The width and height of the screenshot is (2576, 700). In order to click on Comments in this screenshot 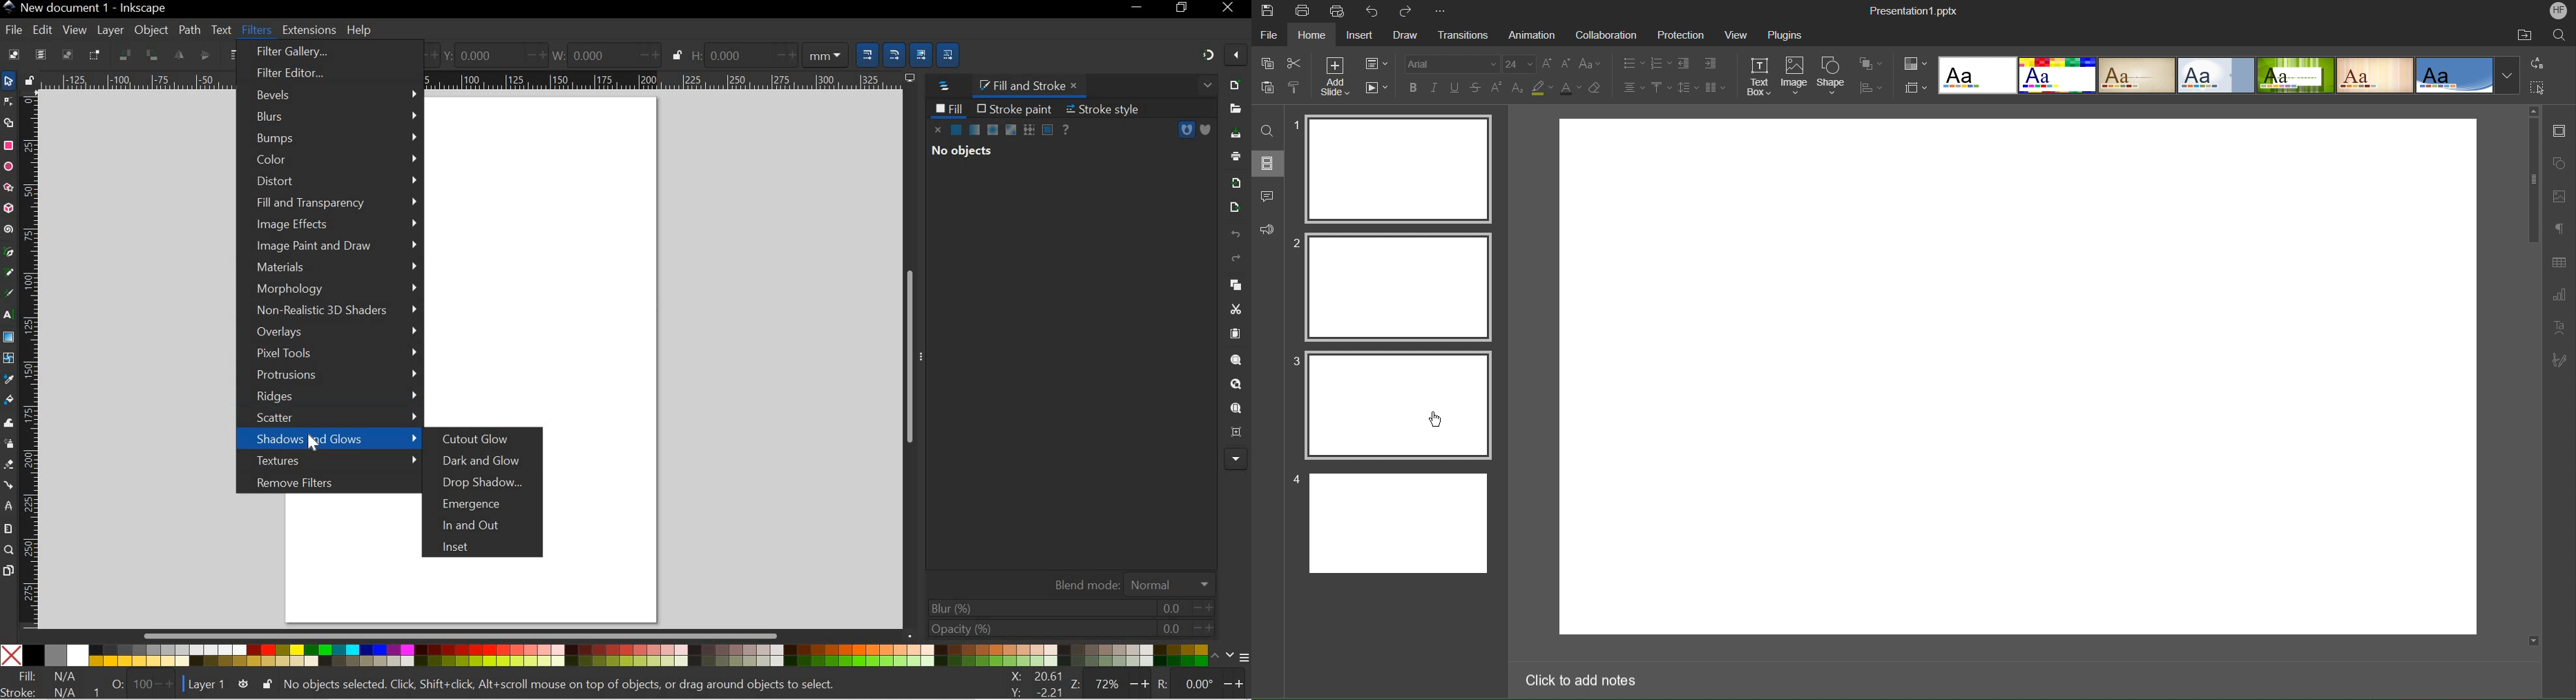, I will do `click(1268, 196)`.